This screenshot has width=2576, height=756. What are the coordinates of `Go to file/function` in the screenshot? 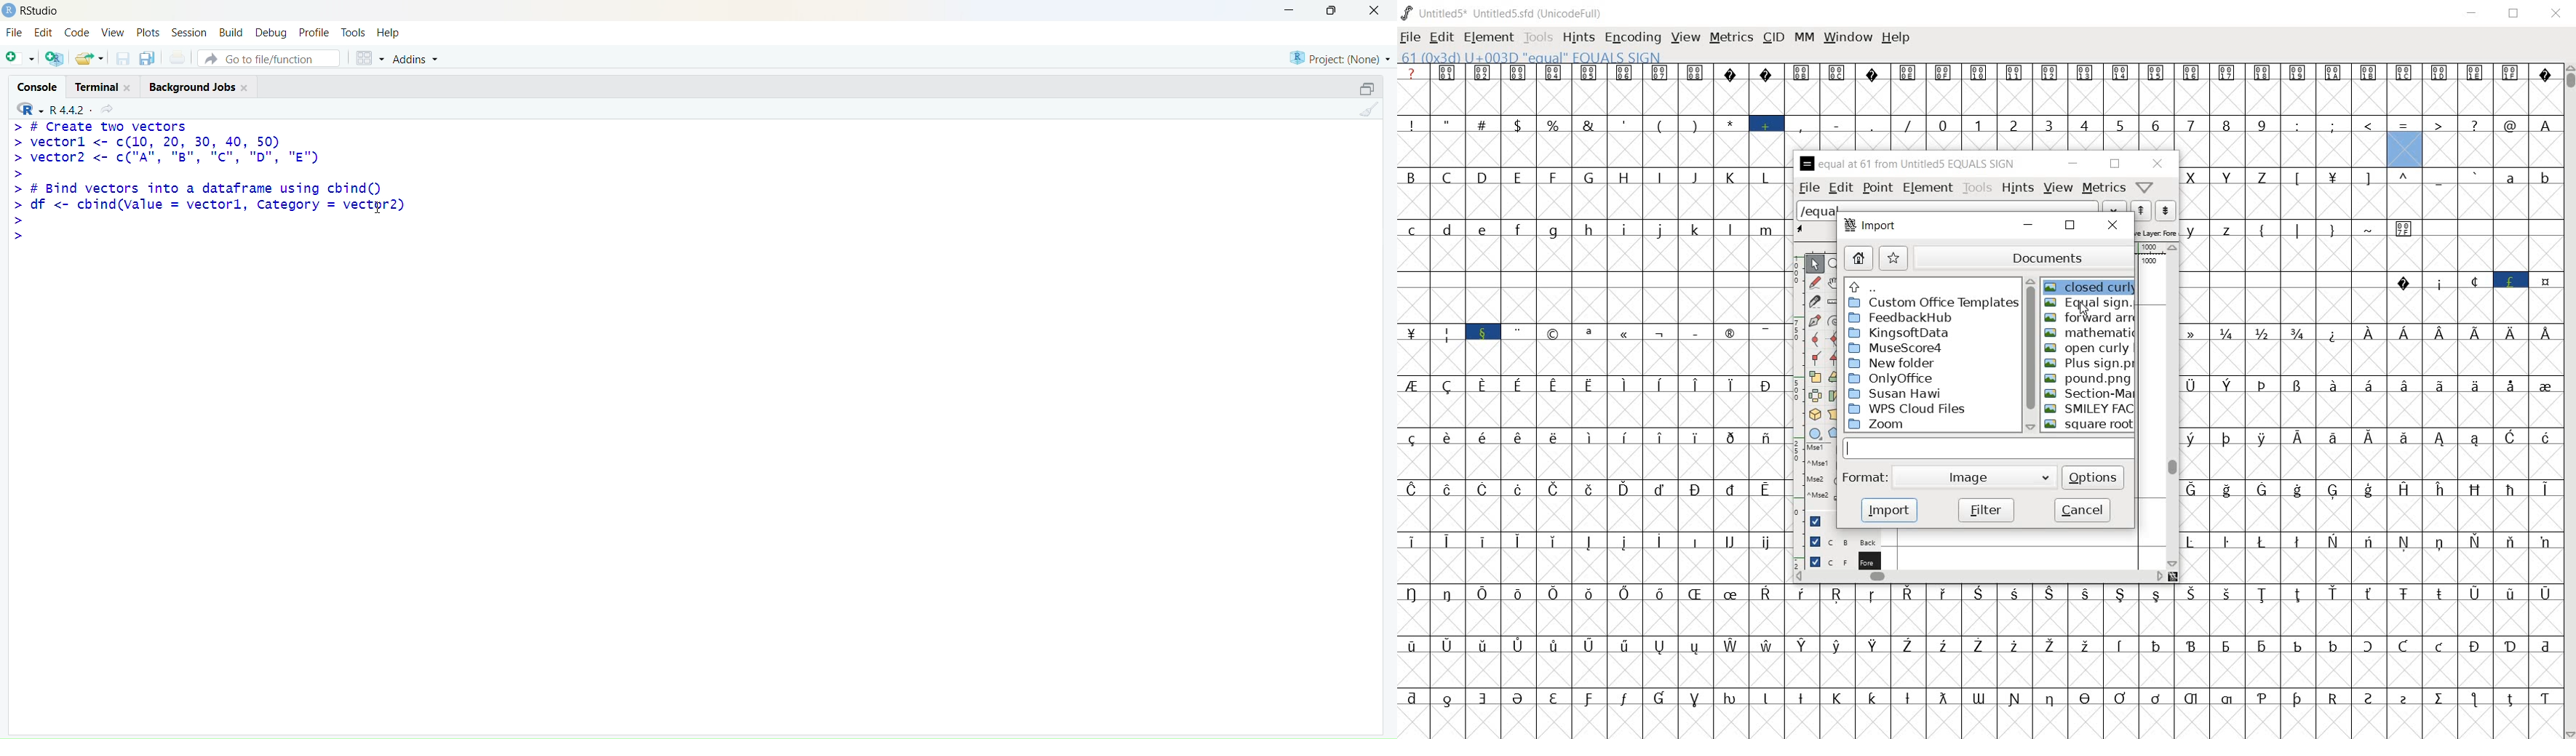 It's located at (269, 58).